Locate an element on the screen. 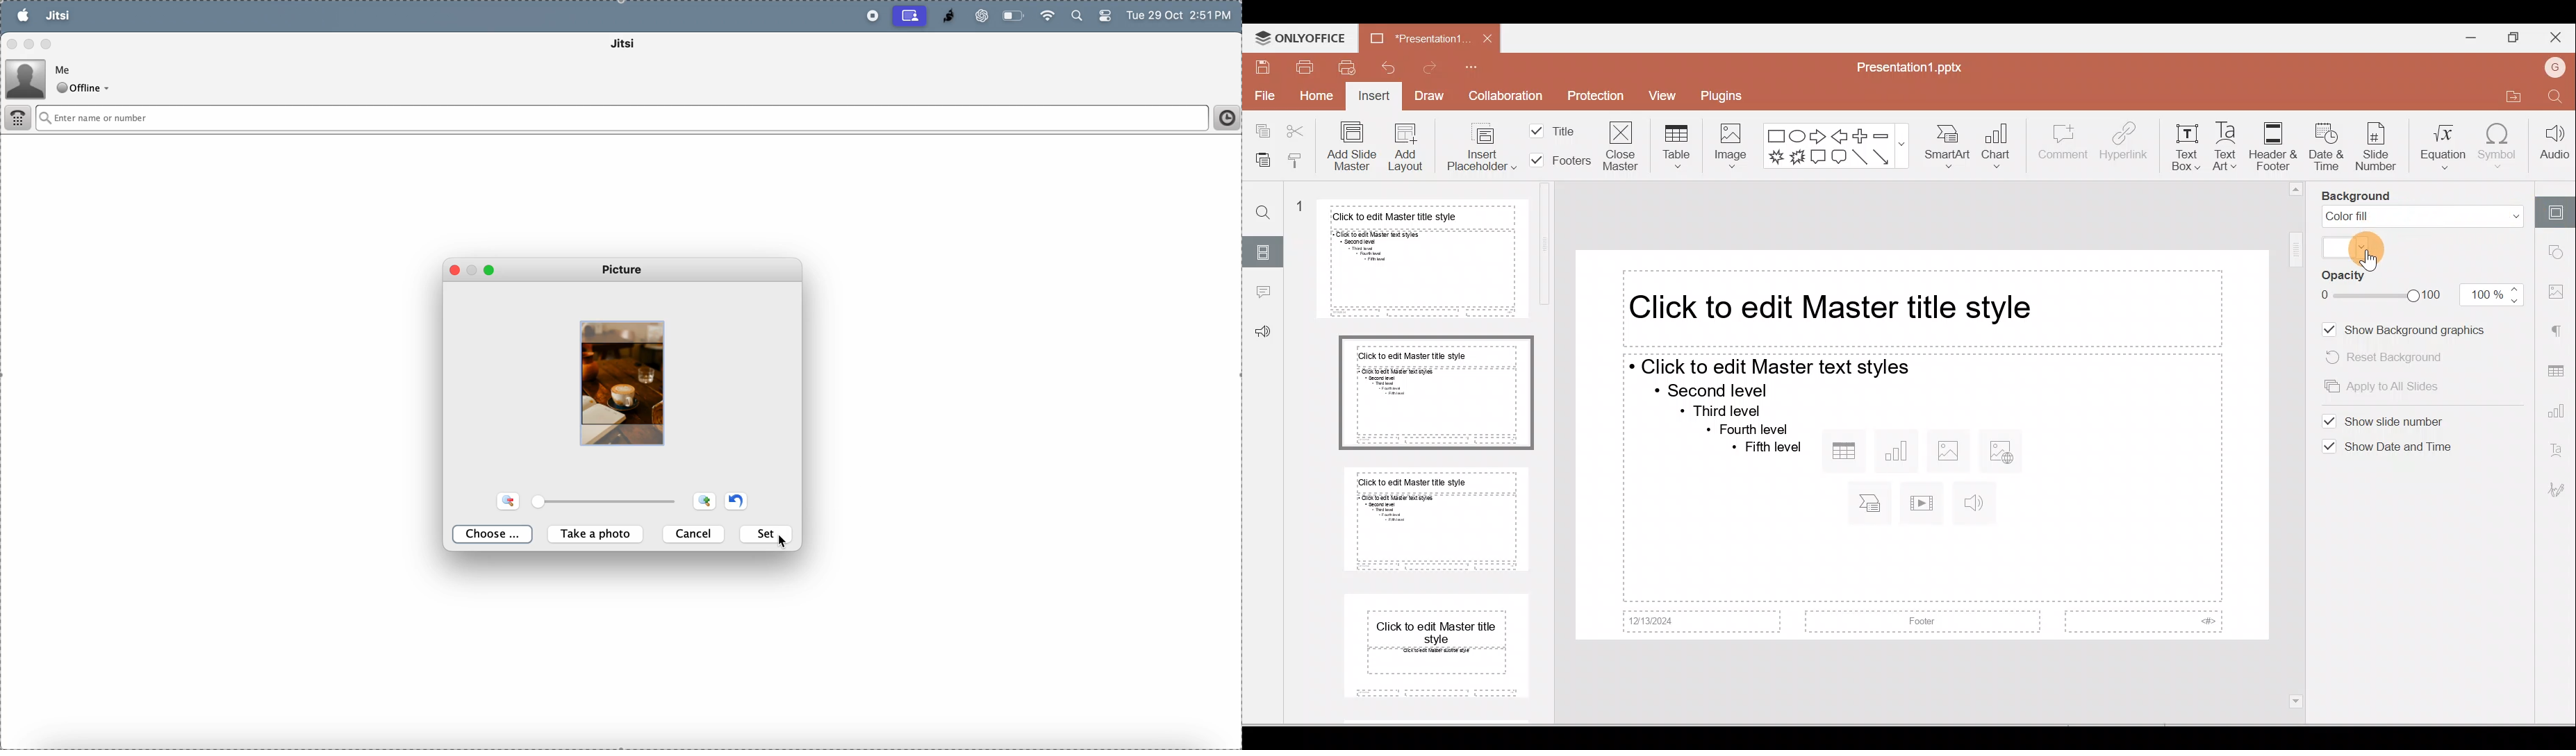 The height and width of the screenshot is (756, 2576). Document name is located at coordinates (1910, 64).